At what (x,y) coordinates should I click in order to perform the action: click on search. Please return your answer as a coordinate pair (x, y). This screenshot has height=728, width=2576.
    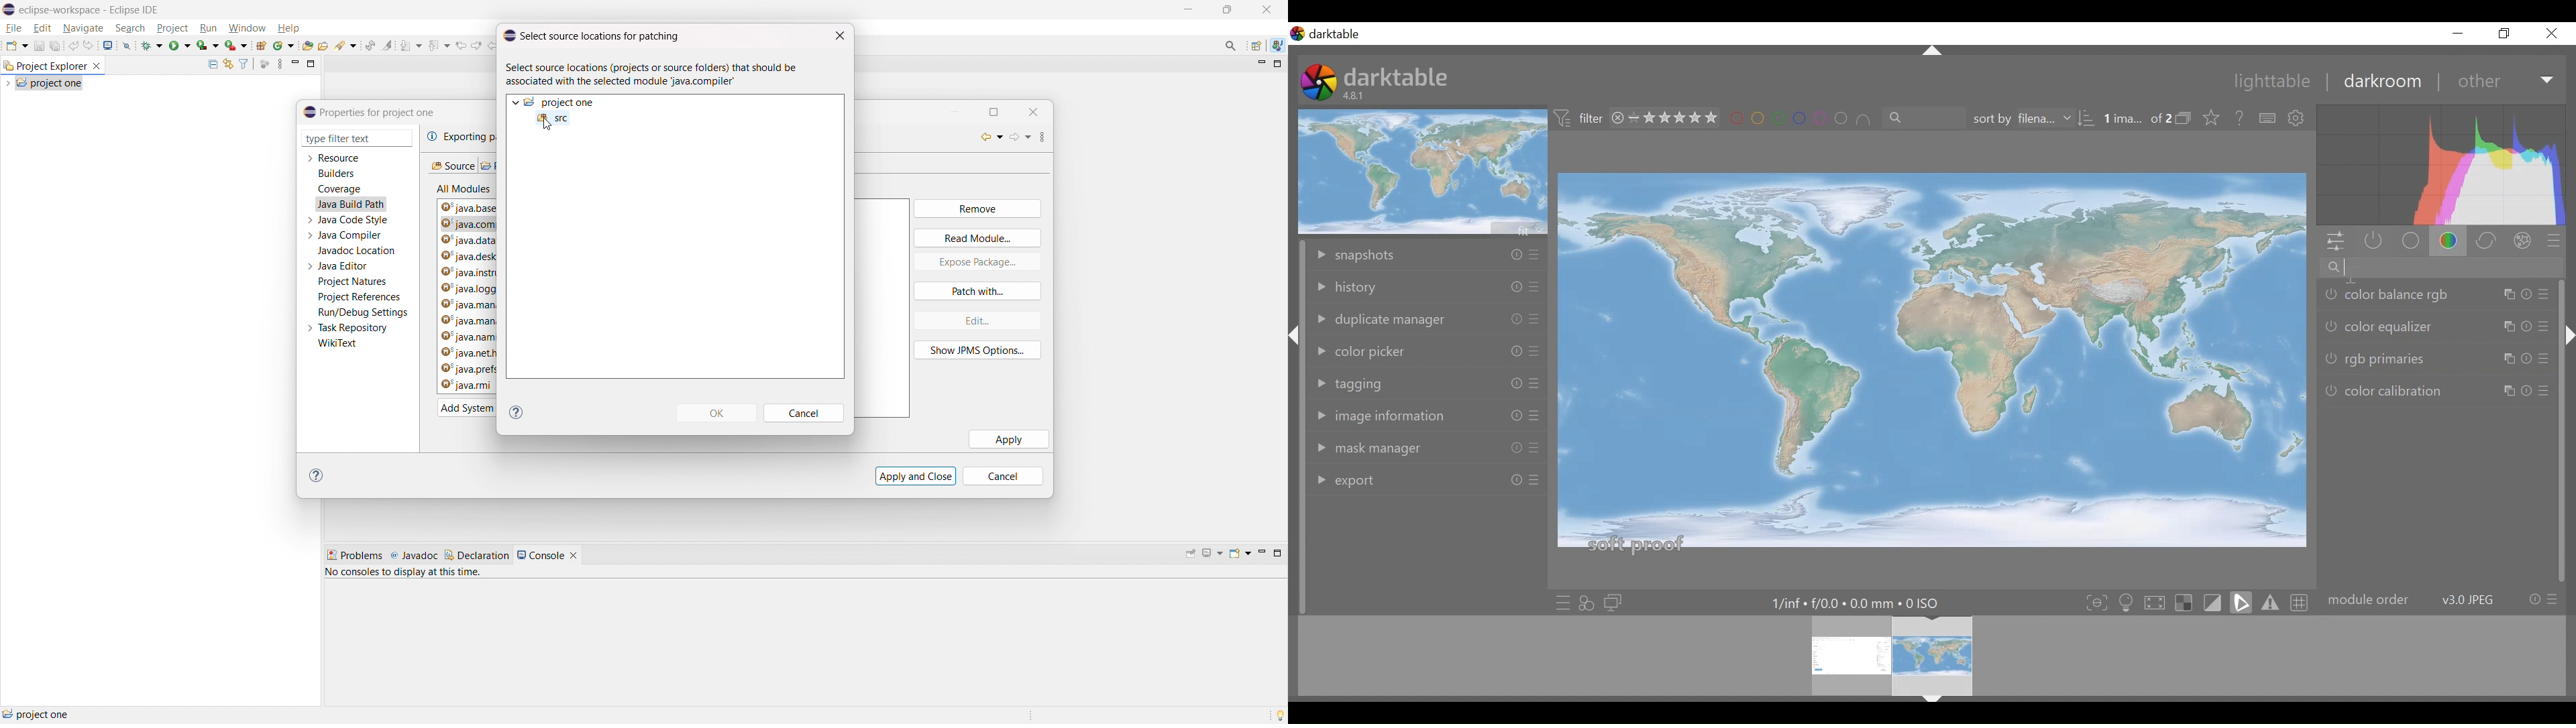
    Looking at the image, I should click on (131, 27).